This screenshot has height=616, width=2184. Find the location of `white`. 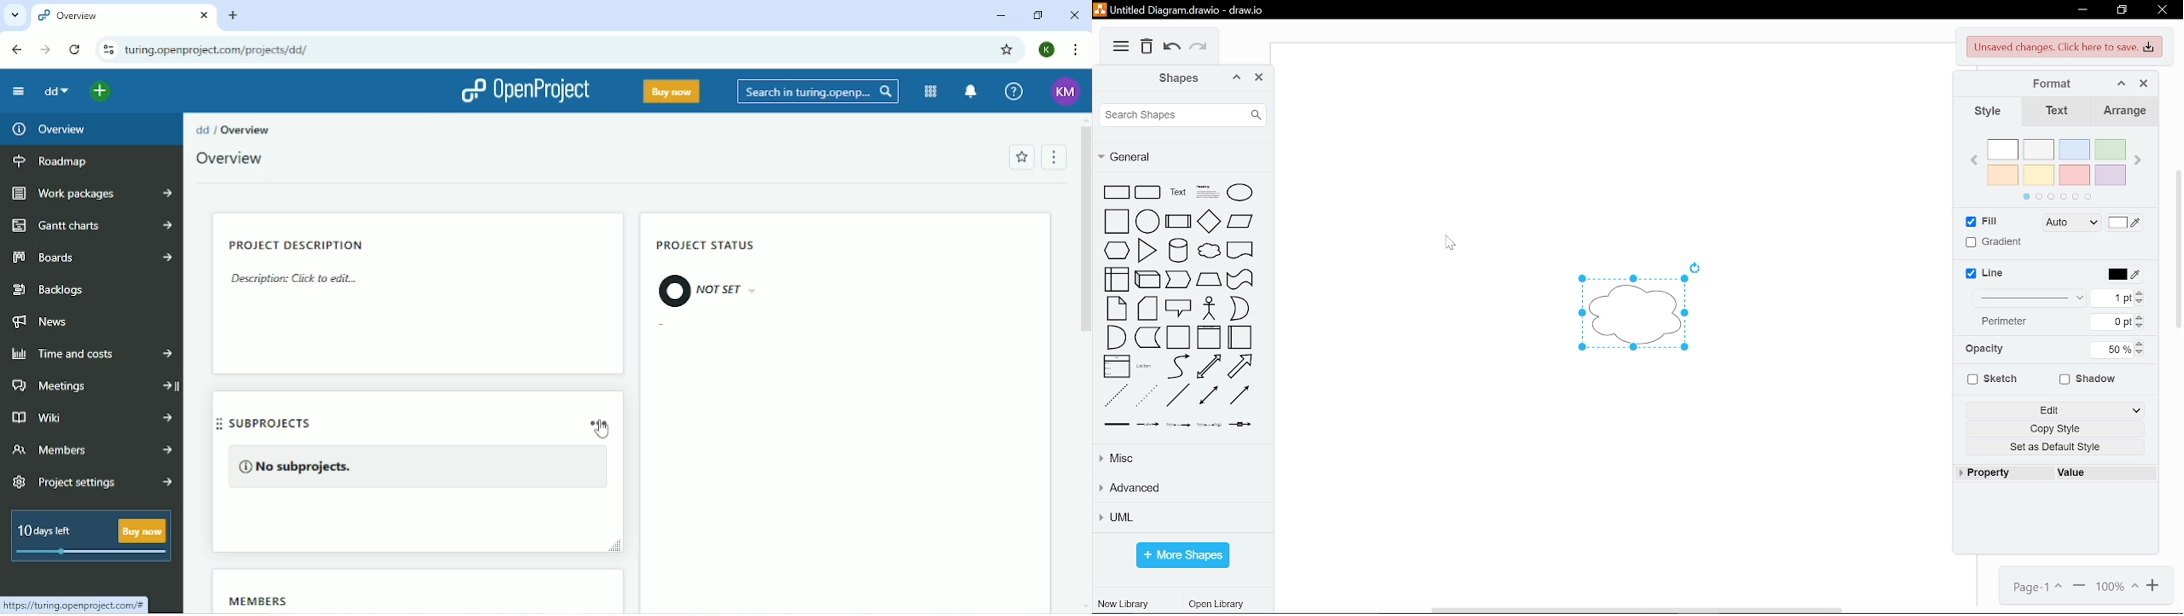

white is located at coordinates (2003, 149).